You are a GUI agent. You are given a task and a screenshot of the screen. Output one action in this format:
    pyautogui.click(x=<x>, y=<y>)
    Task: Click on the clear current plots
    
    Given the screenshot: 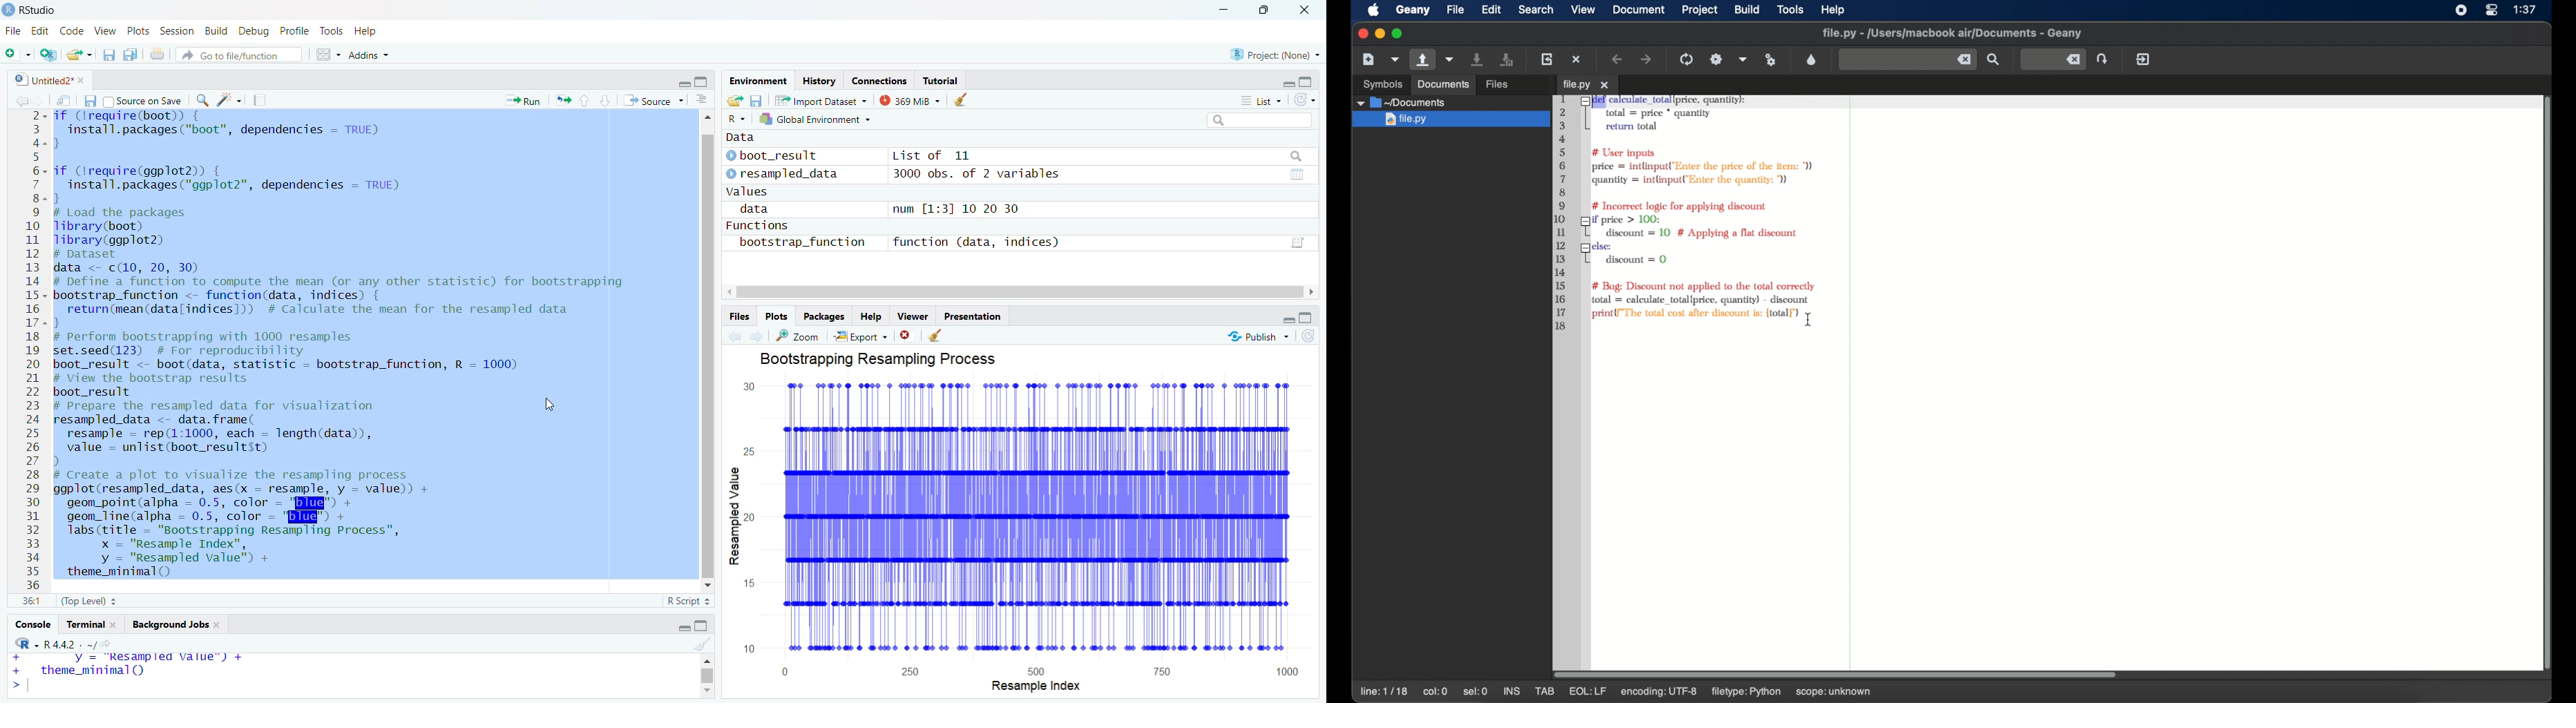 What is the action you would take?
    pyautogui.click(x=908, y=335)
    